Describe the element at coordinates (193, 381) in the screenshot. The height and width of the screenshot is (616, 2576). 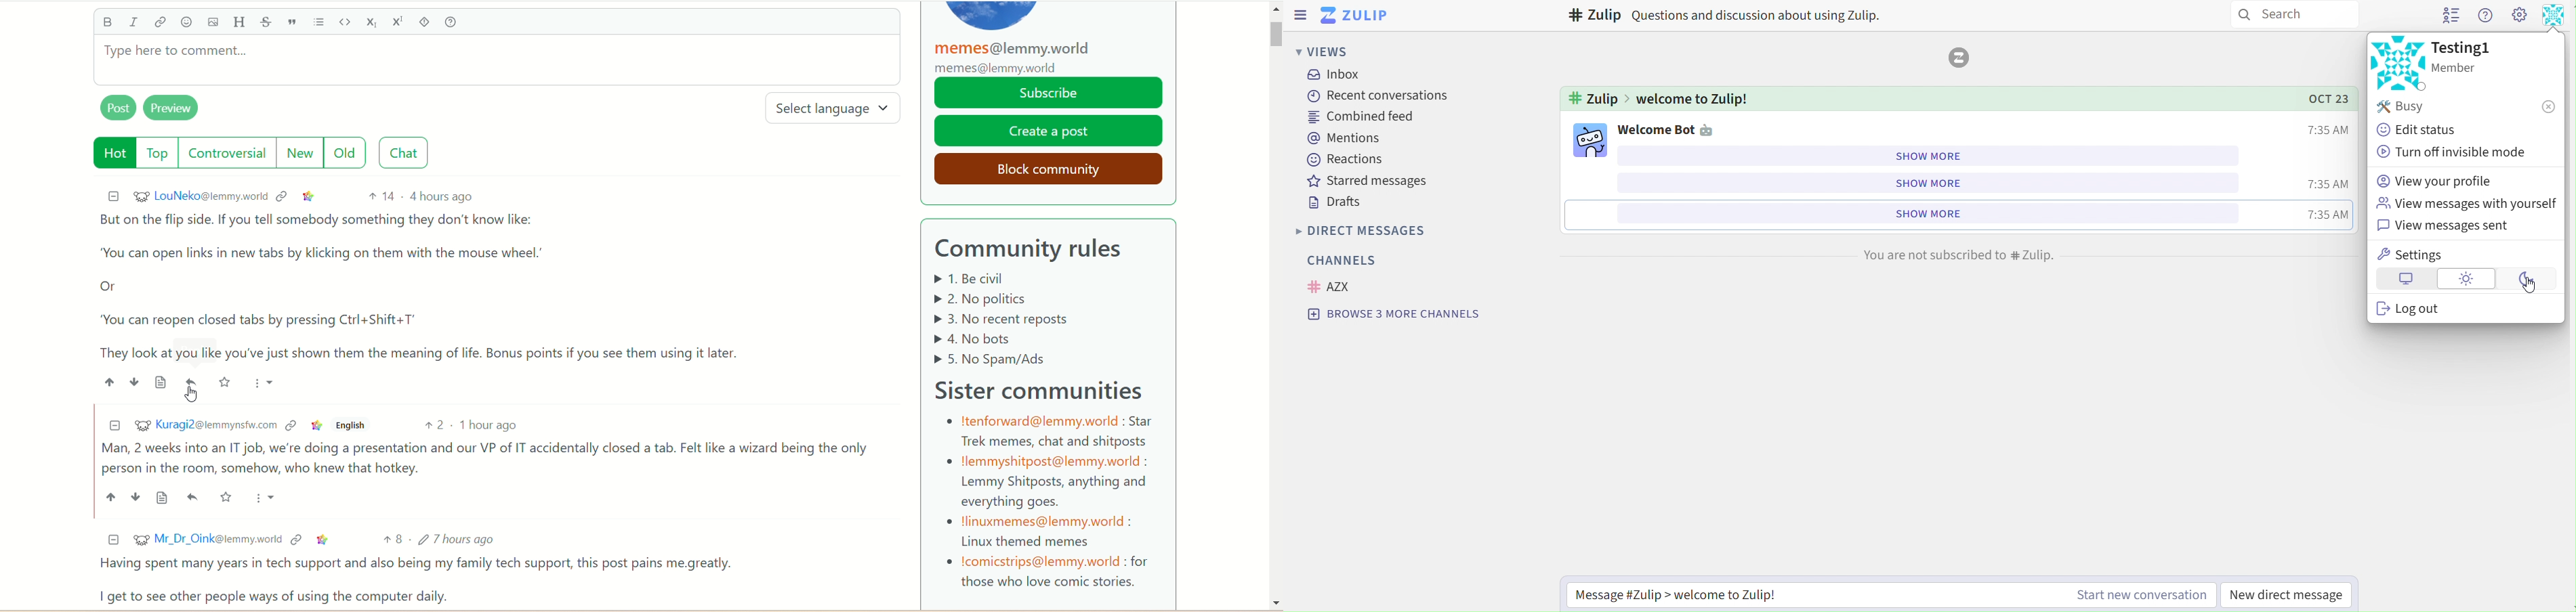
I see `reply` at that location.